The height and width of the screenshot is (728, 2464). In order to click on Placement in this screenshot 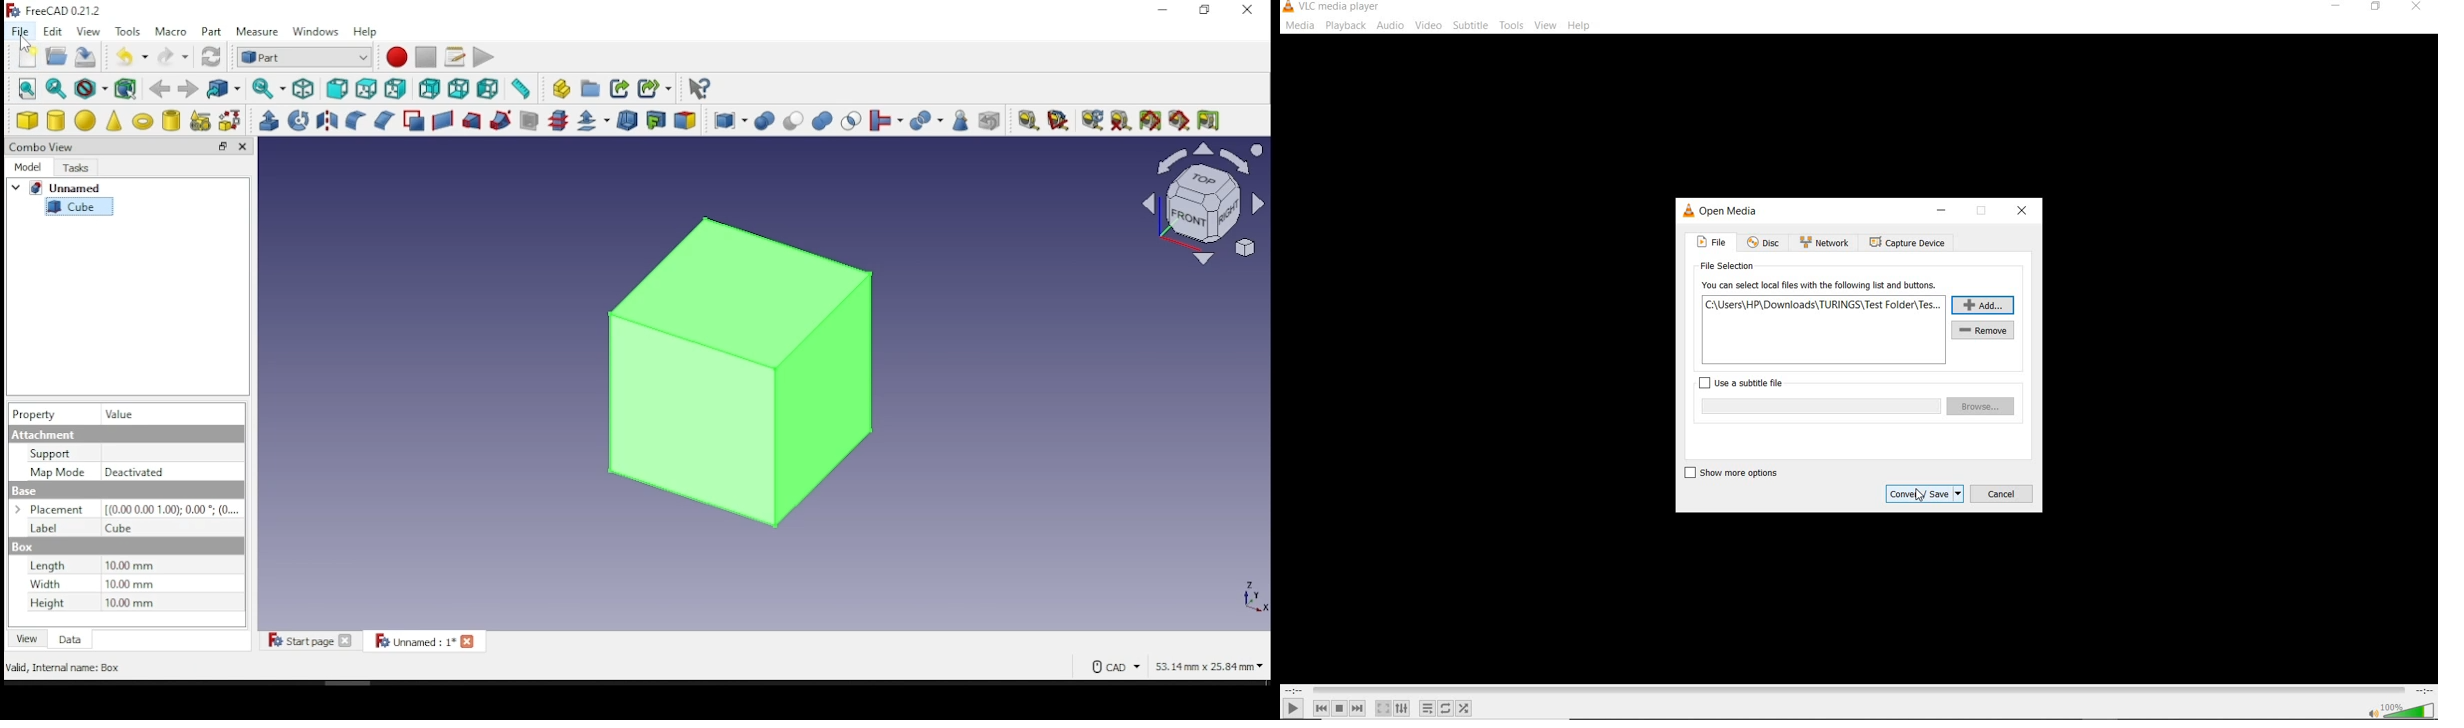, I will do `click(54, 510)`.